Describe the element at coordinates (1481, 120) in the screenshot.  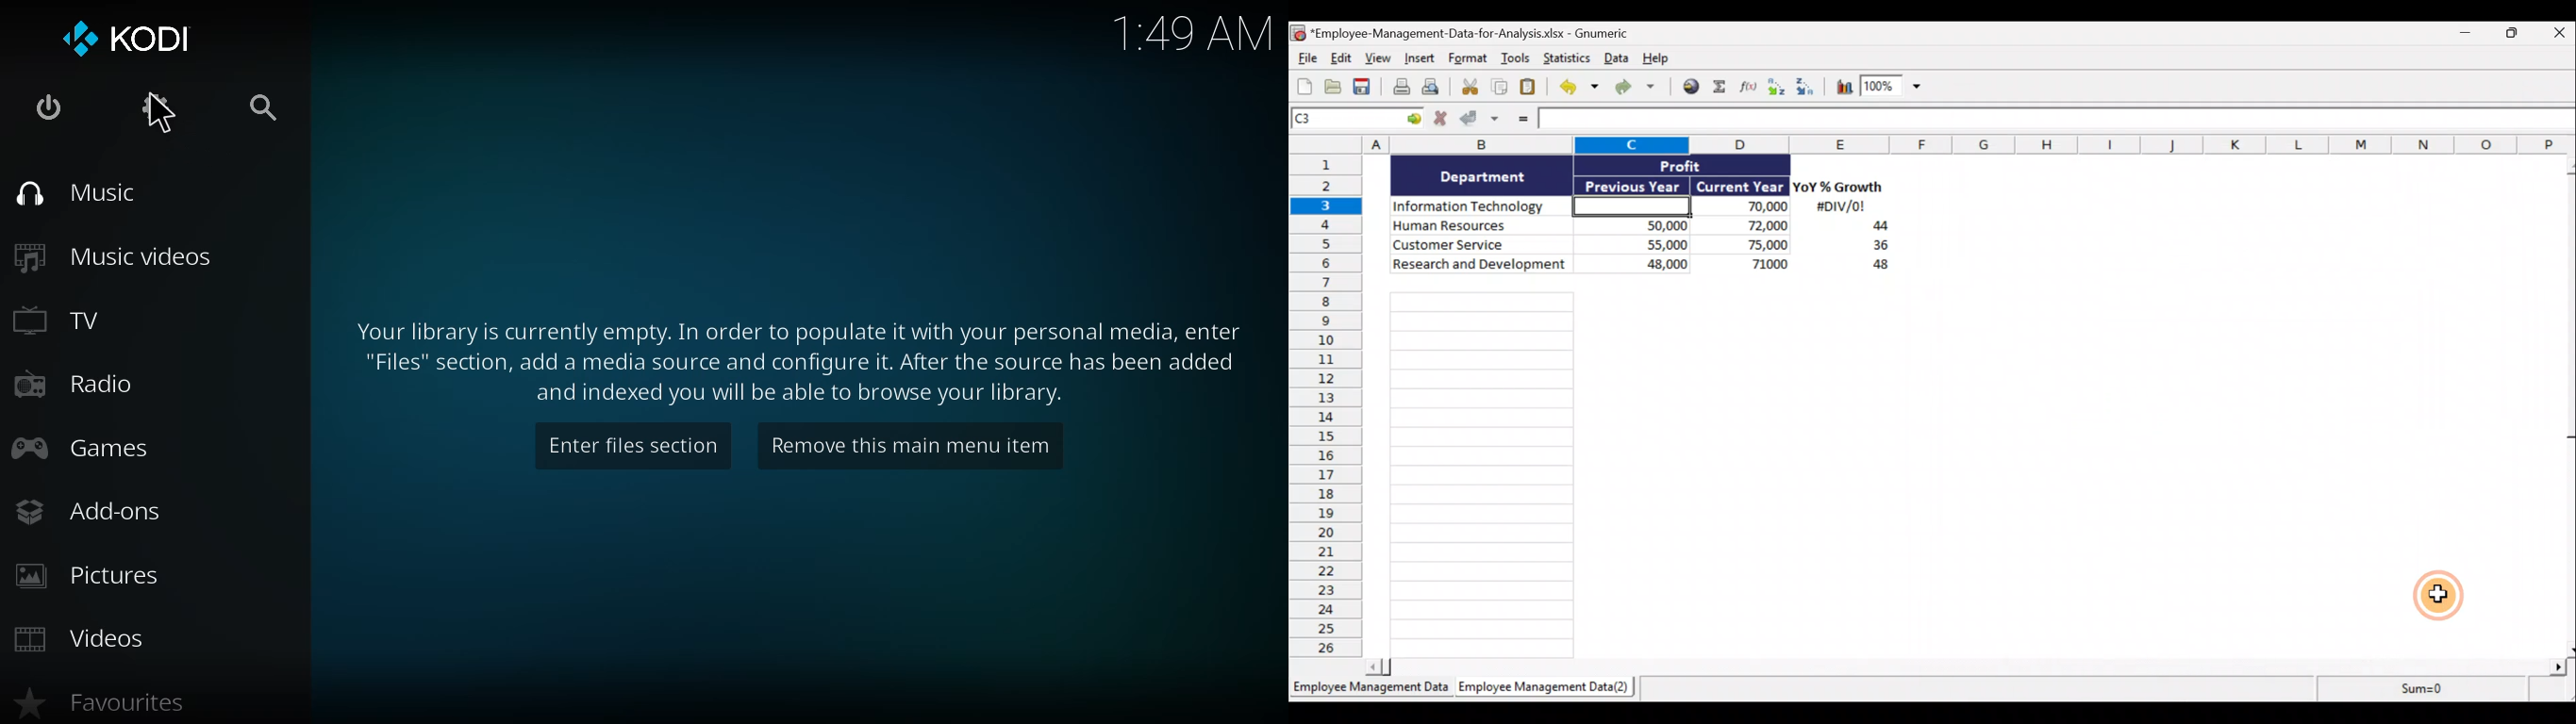
I see `Accept changes` at that location.